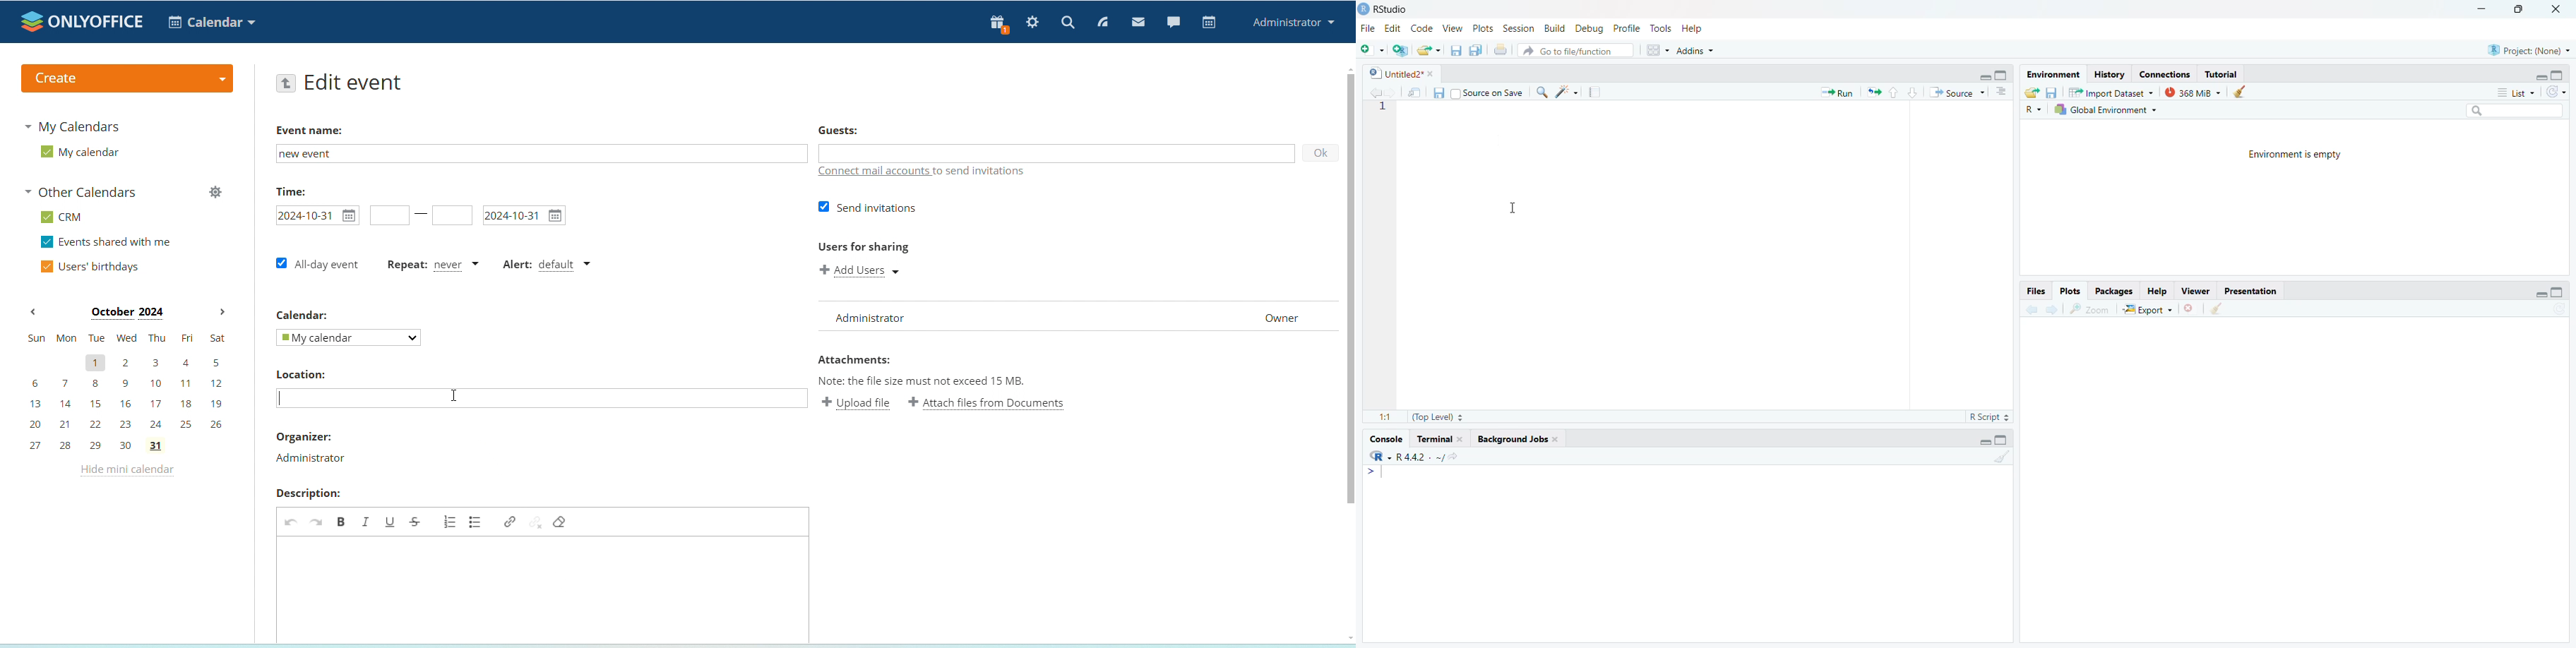 This screenshot has height=672, width=2576. I want to click on unlink, so click(536, 521).